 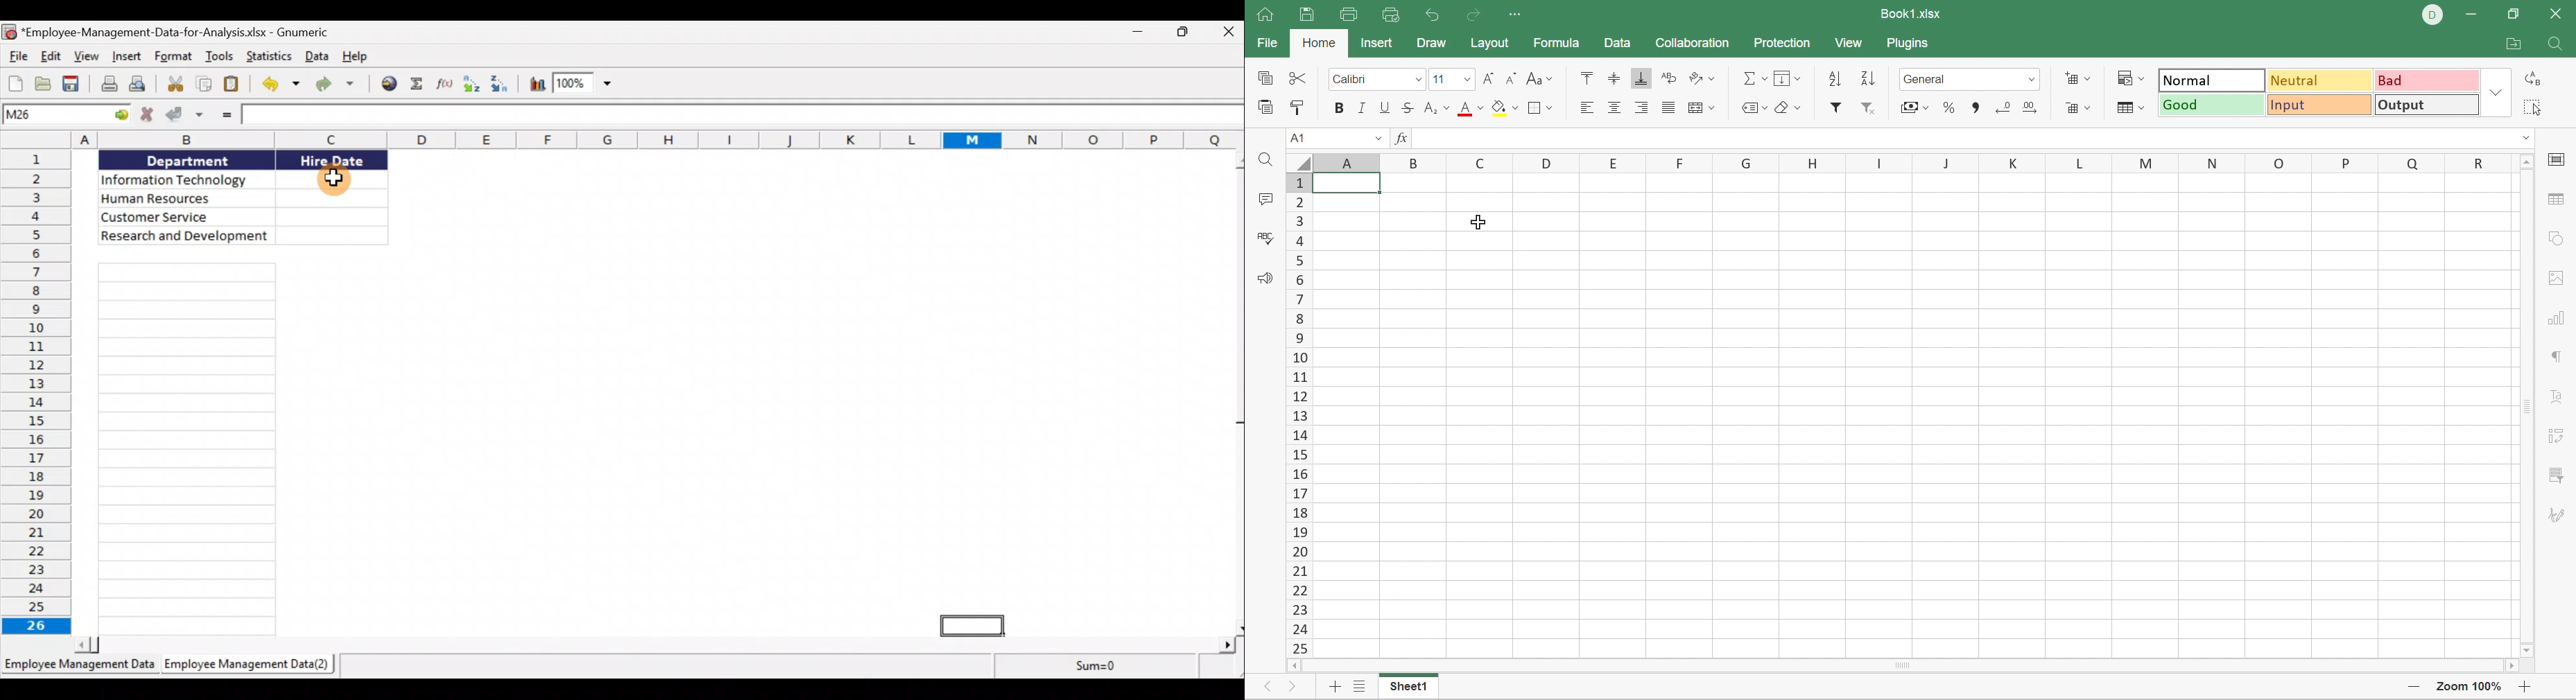 I want to click on Data, so click(x=1620, y=45).